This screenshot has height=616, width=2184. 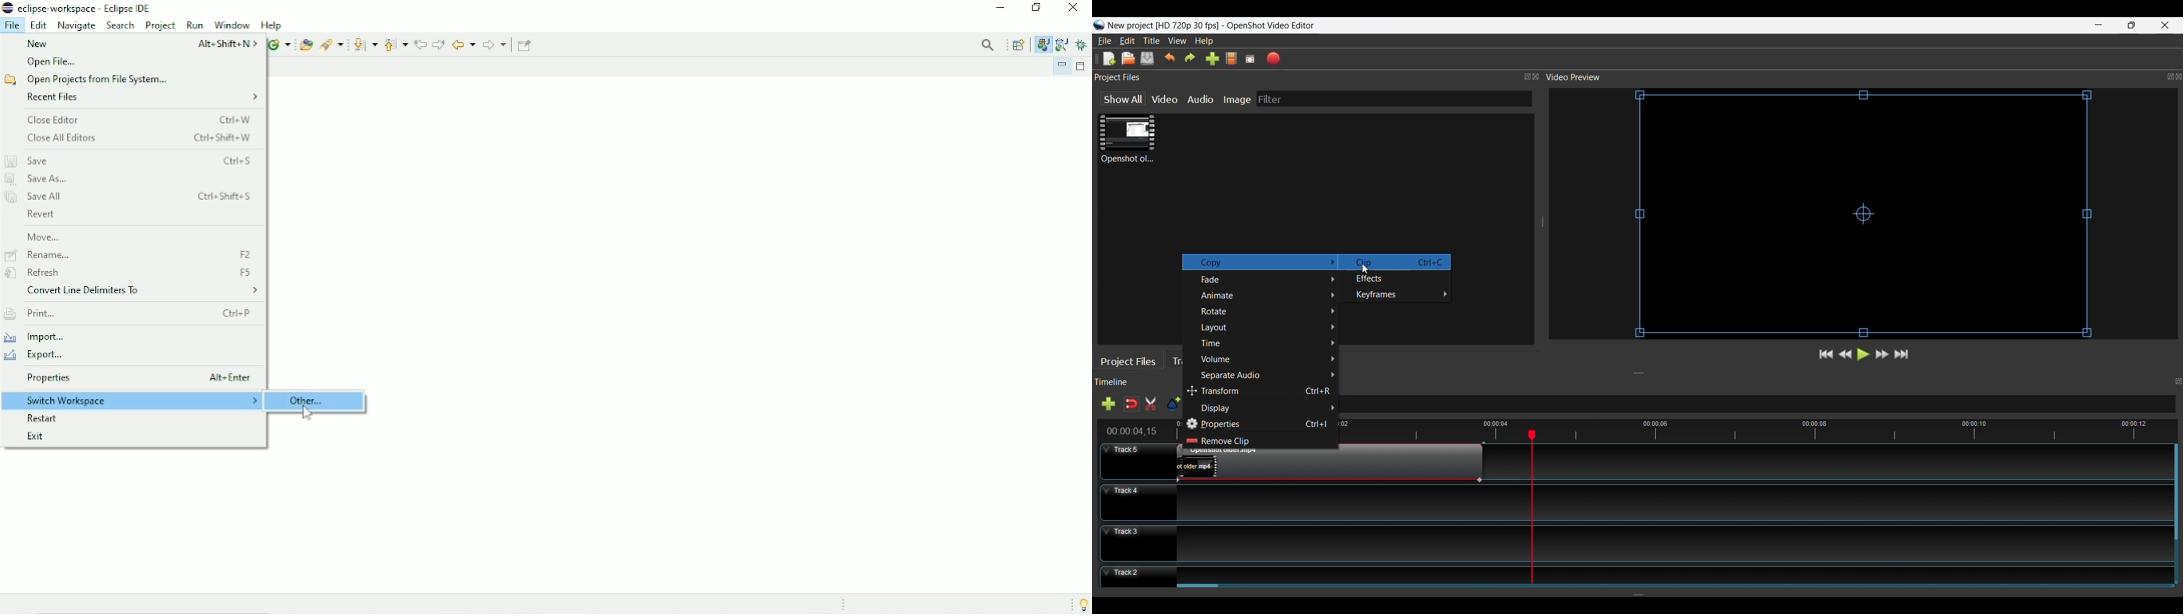 What do you see at coordinates (1276, 26) in the screenshot?
I see `OpenShot Video Editor` at bounding box center [1276, 26].